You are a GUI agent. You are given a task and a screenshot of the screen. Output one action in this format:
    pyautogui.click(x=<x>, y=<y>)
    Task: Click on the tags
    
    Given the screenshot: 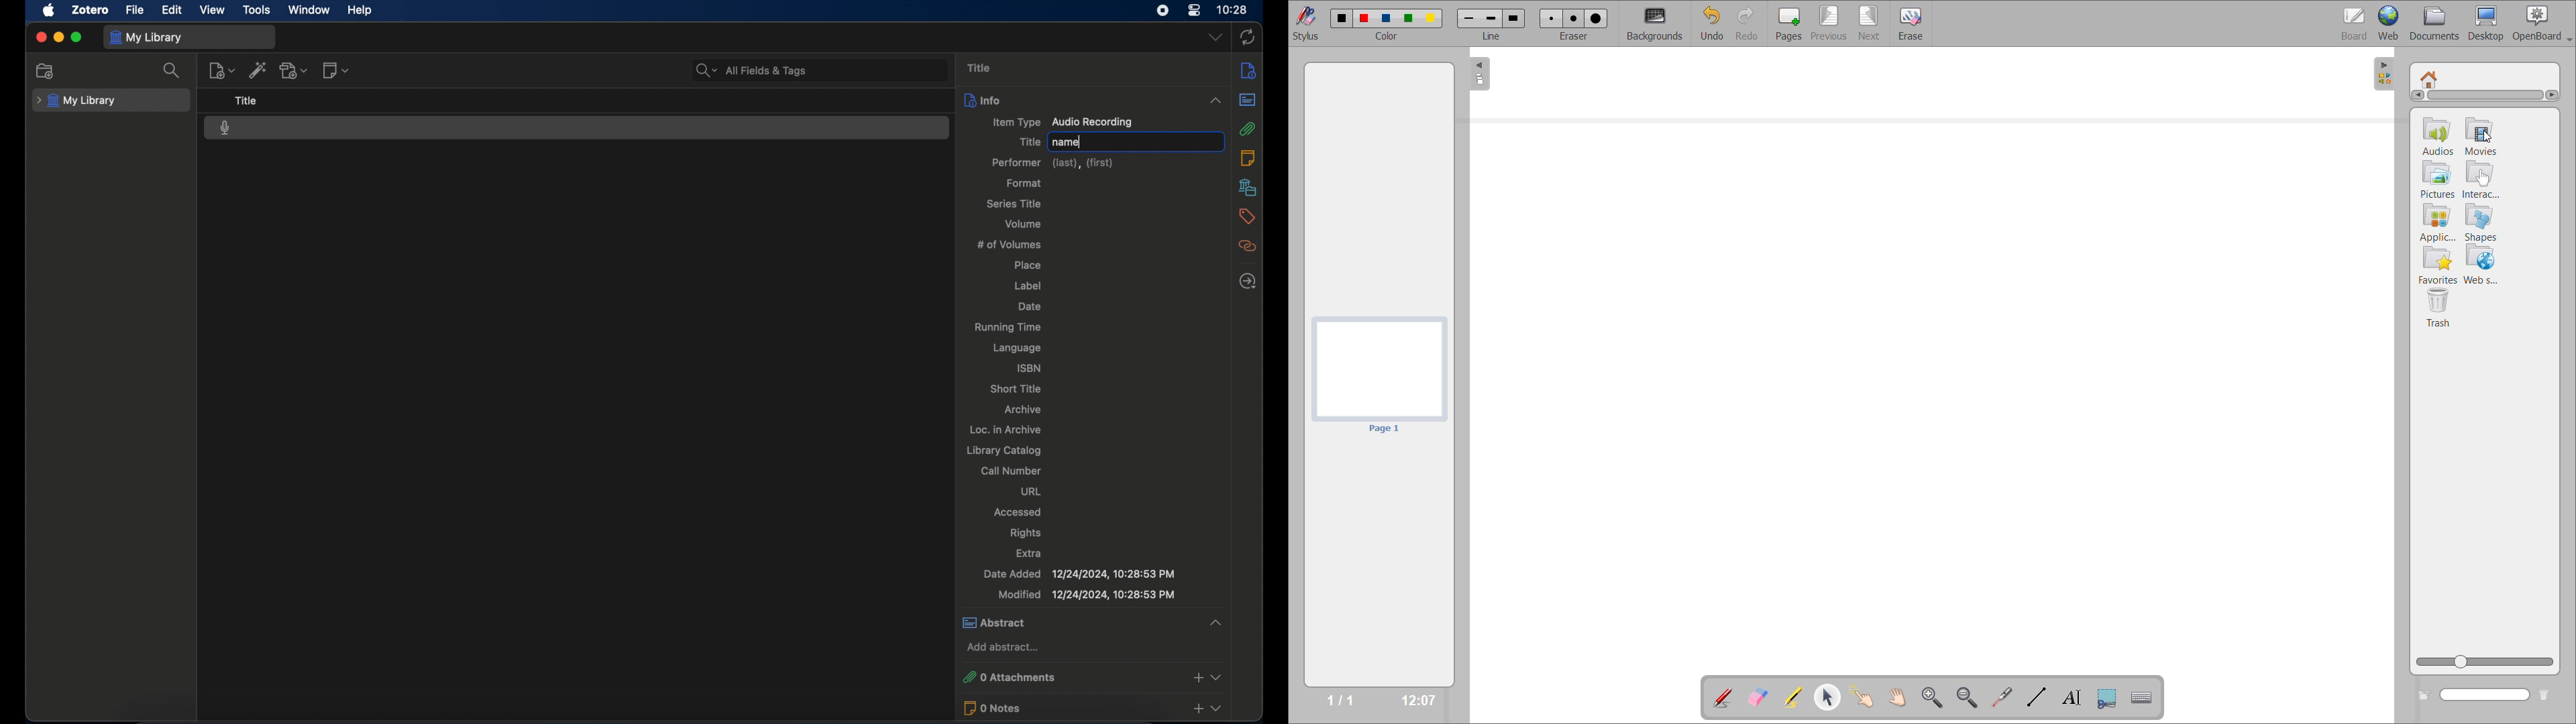 What is the action you would take?
    pyautogui.click(x=1248, y=218)
    